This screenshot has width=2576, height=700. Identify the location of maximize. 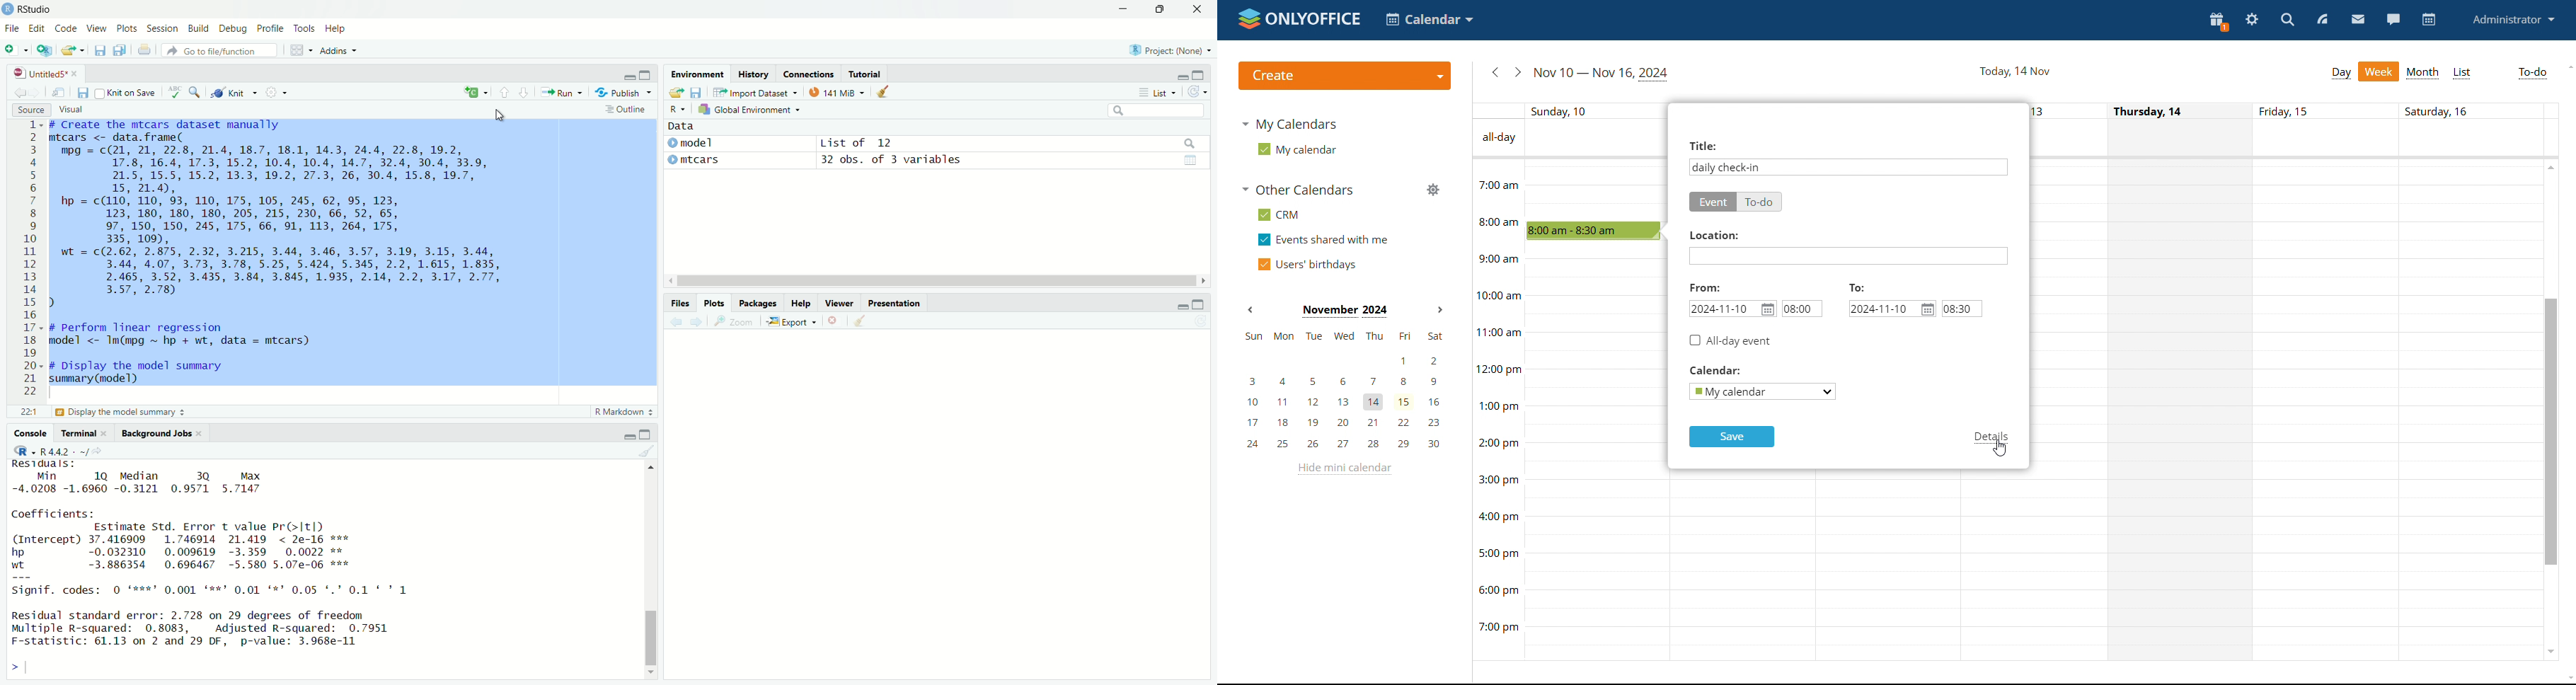
(1160, 9).